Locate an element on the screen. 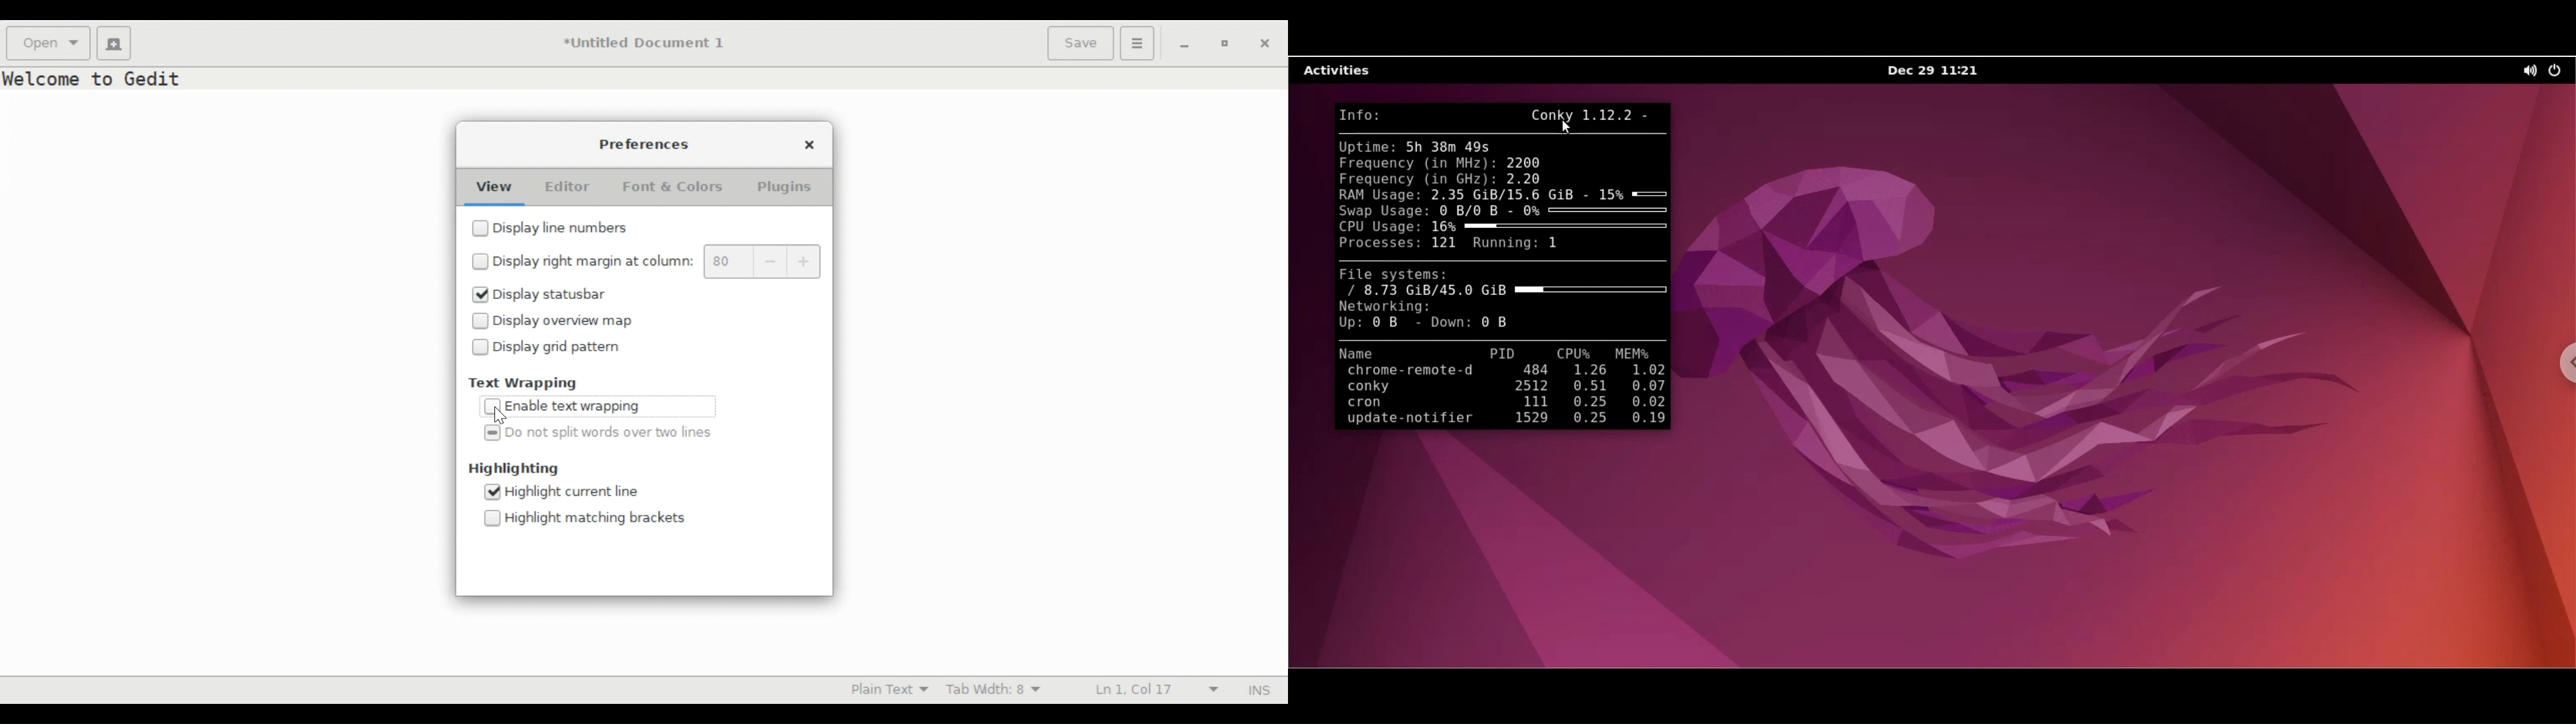 The width and height of the screenshot is (2576, 728). checked checkbox is located at coordinates (493, 434).